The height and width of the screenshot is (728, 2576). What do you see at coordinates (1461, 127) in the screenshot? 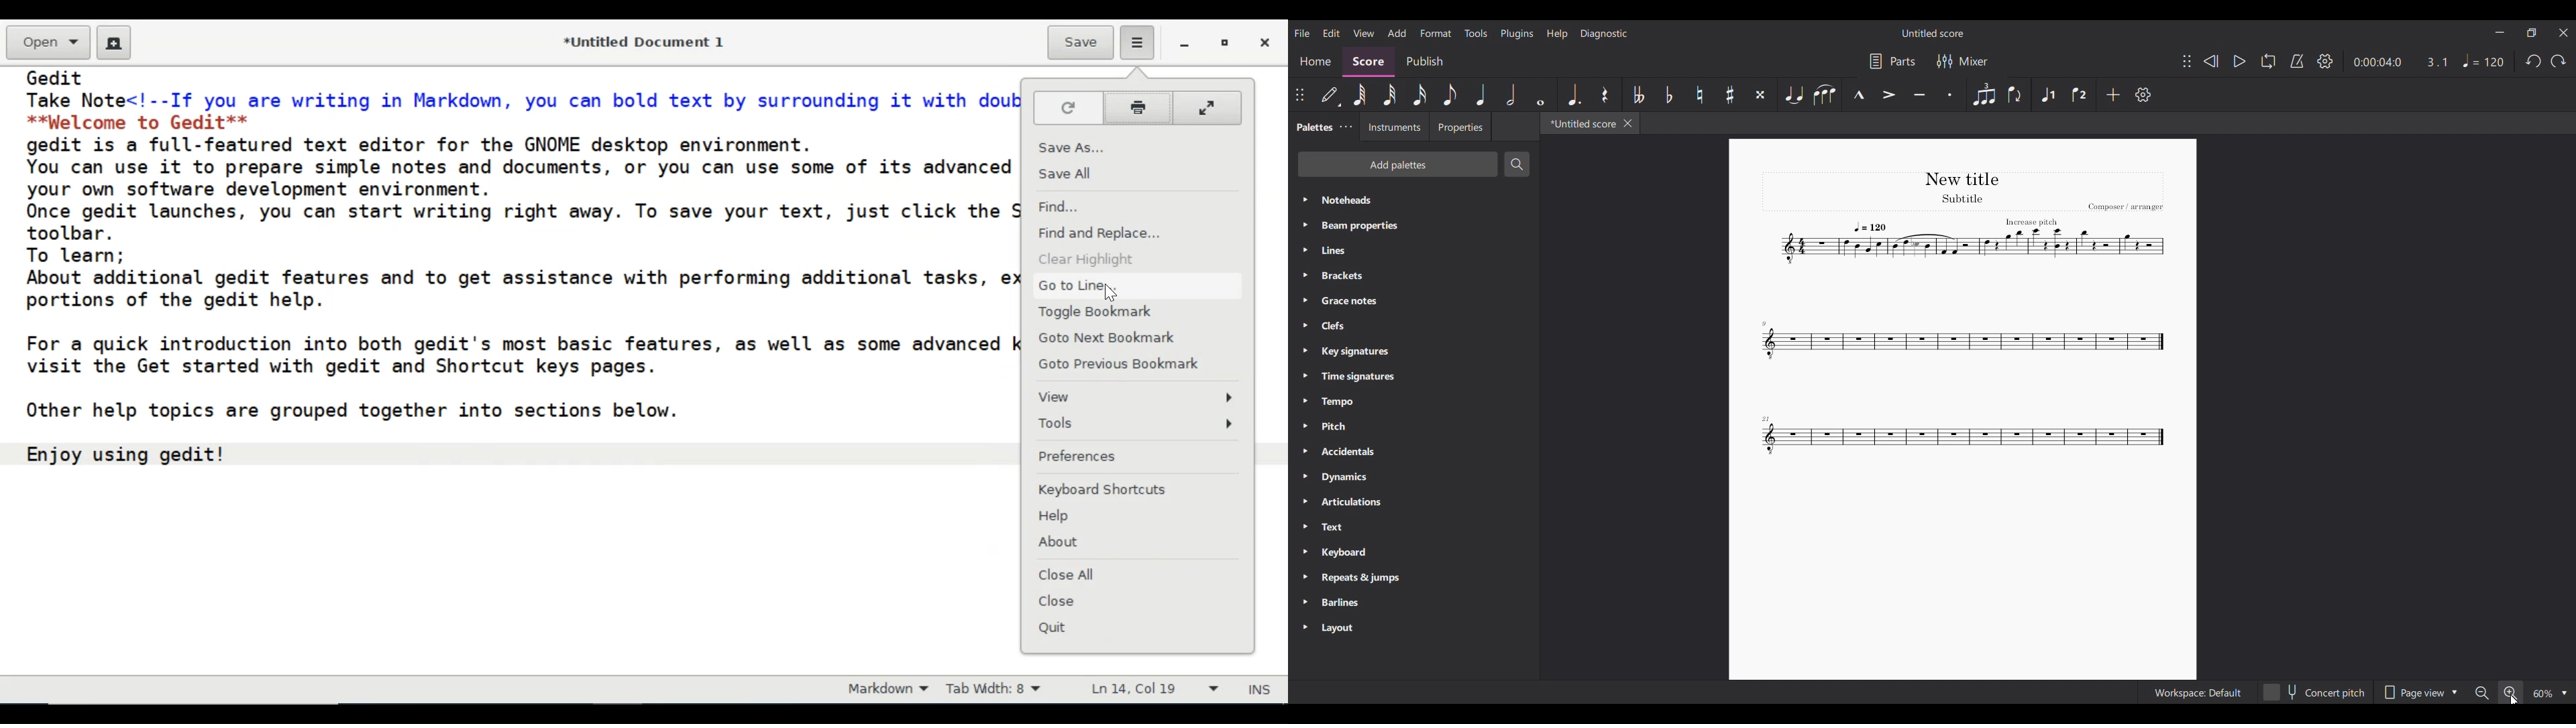
I see `Properties` at bounding box center [1461, 127].